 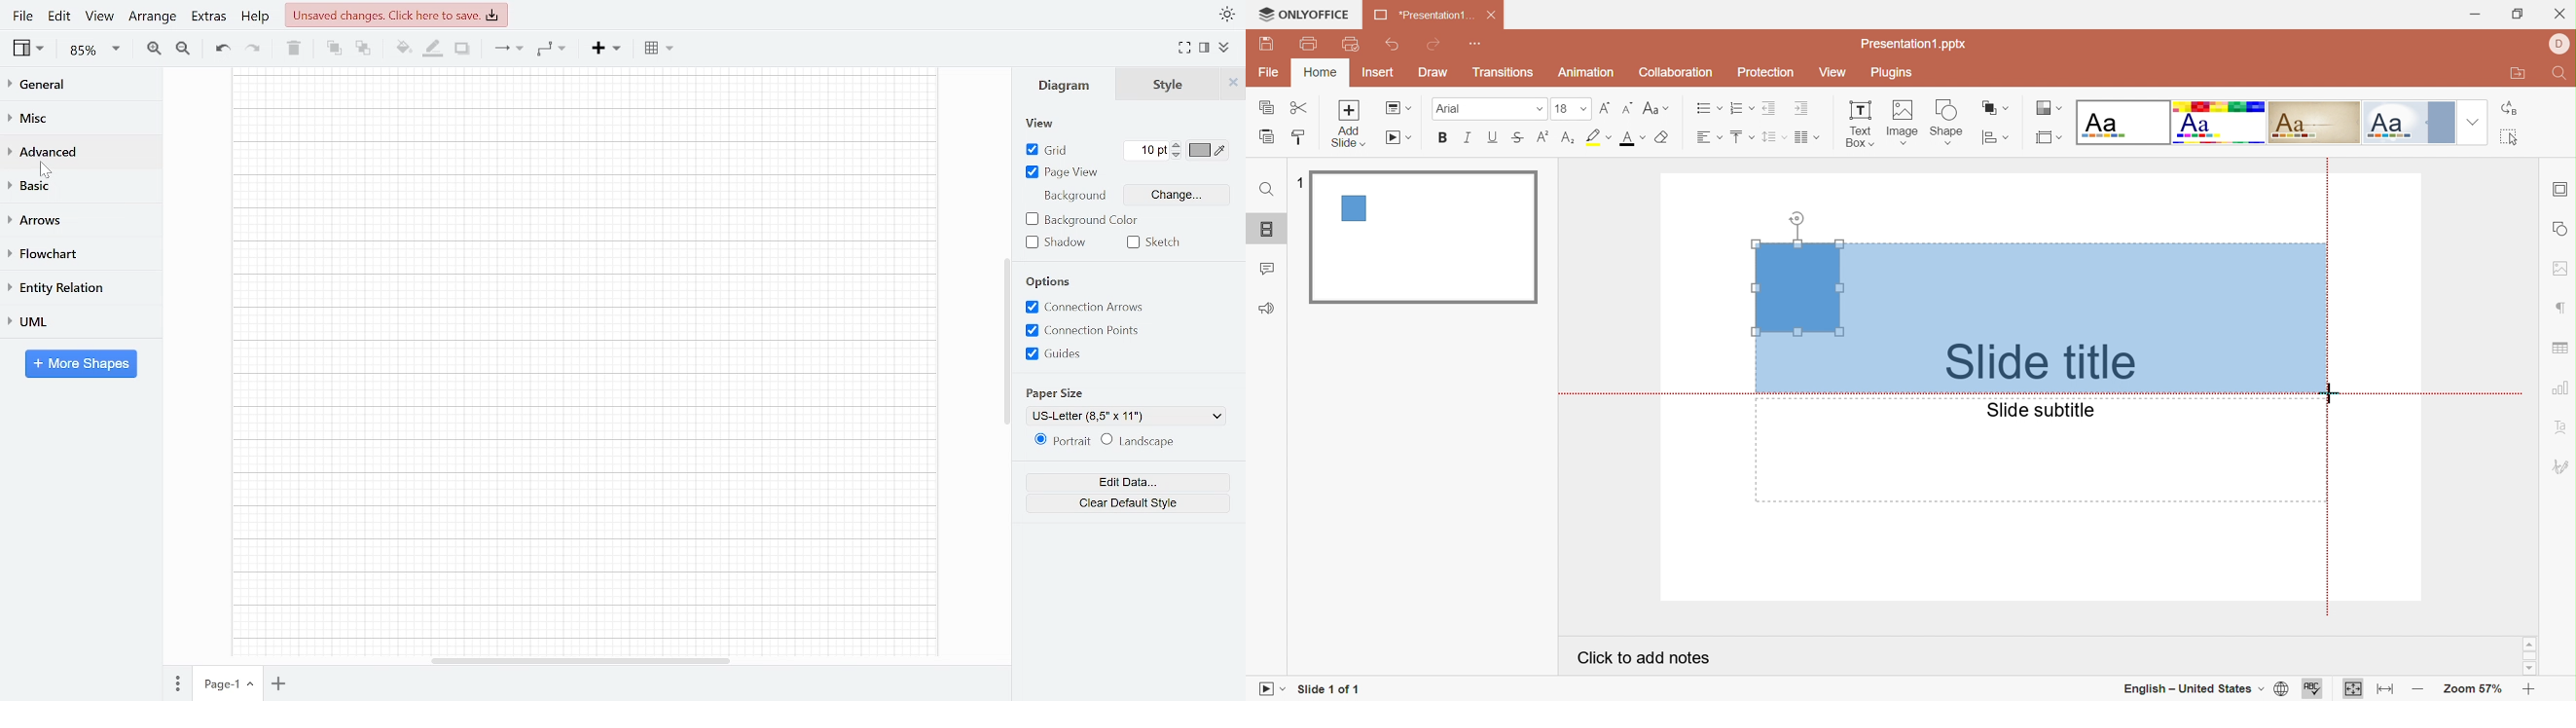 What do you see at coordinates (1517, 139) in the screenshot?
I see `Strikethrough` at bounding box center [1517, 139].